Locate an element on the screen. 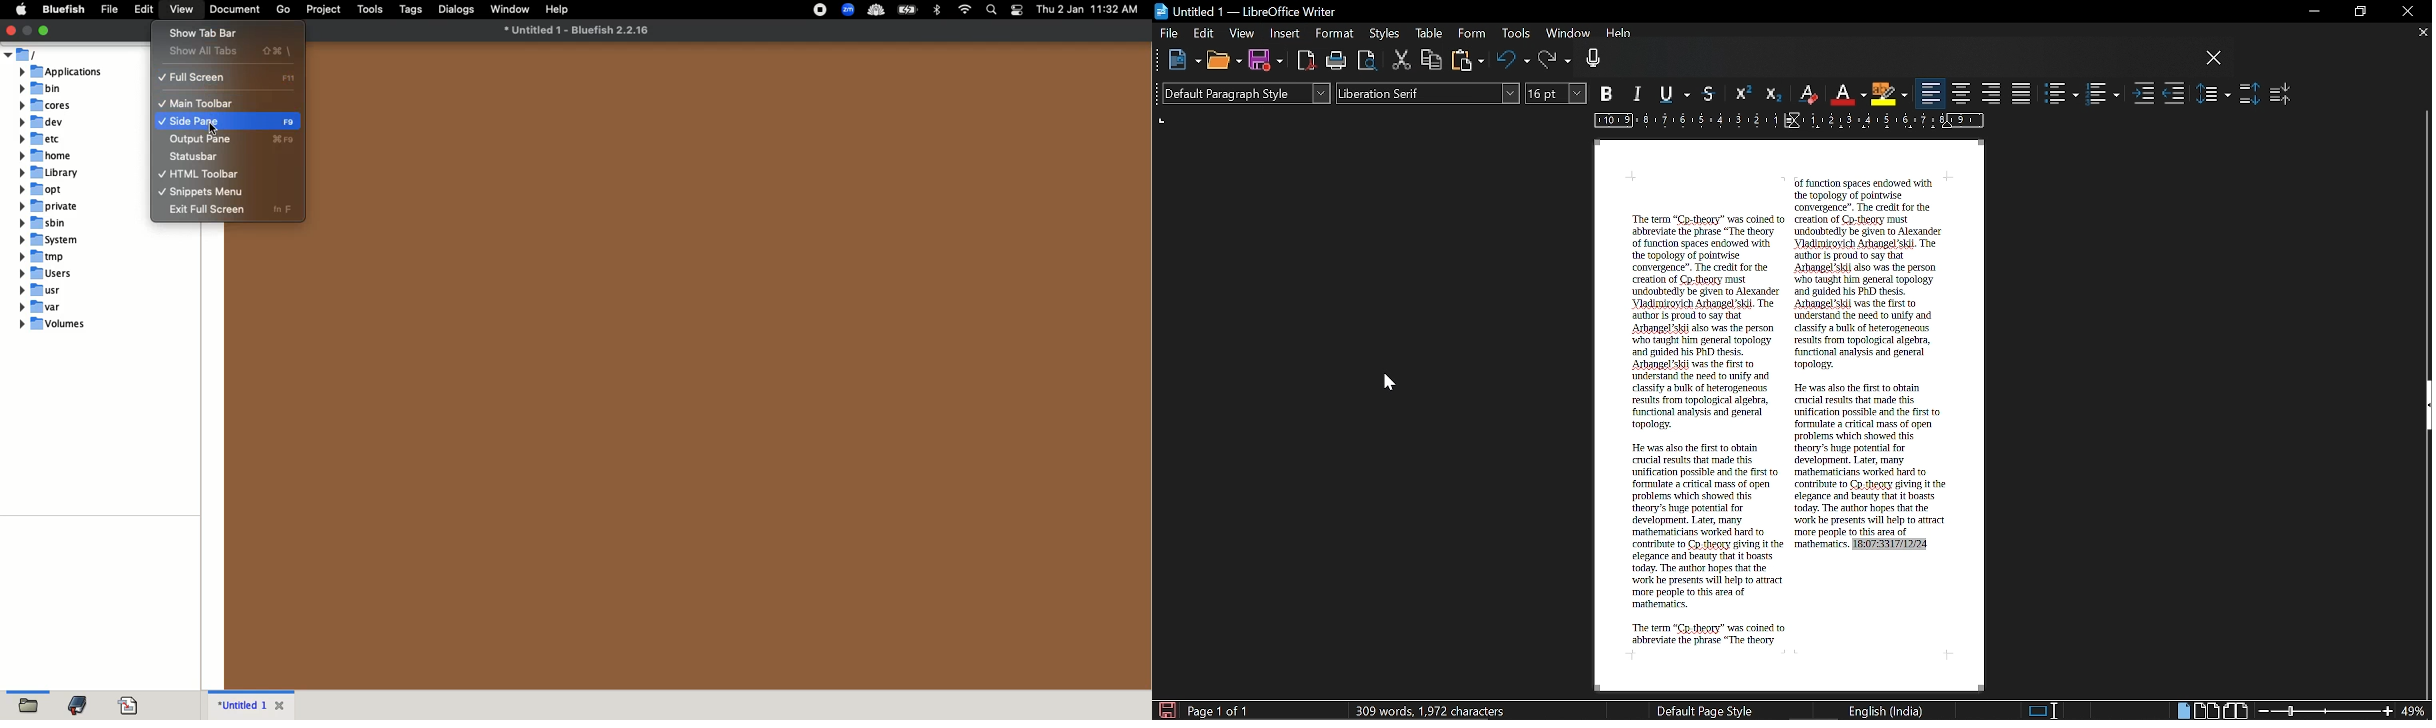  Double page view is located at coordinates (2208, 710).